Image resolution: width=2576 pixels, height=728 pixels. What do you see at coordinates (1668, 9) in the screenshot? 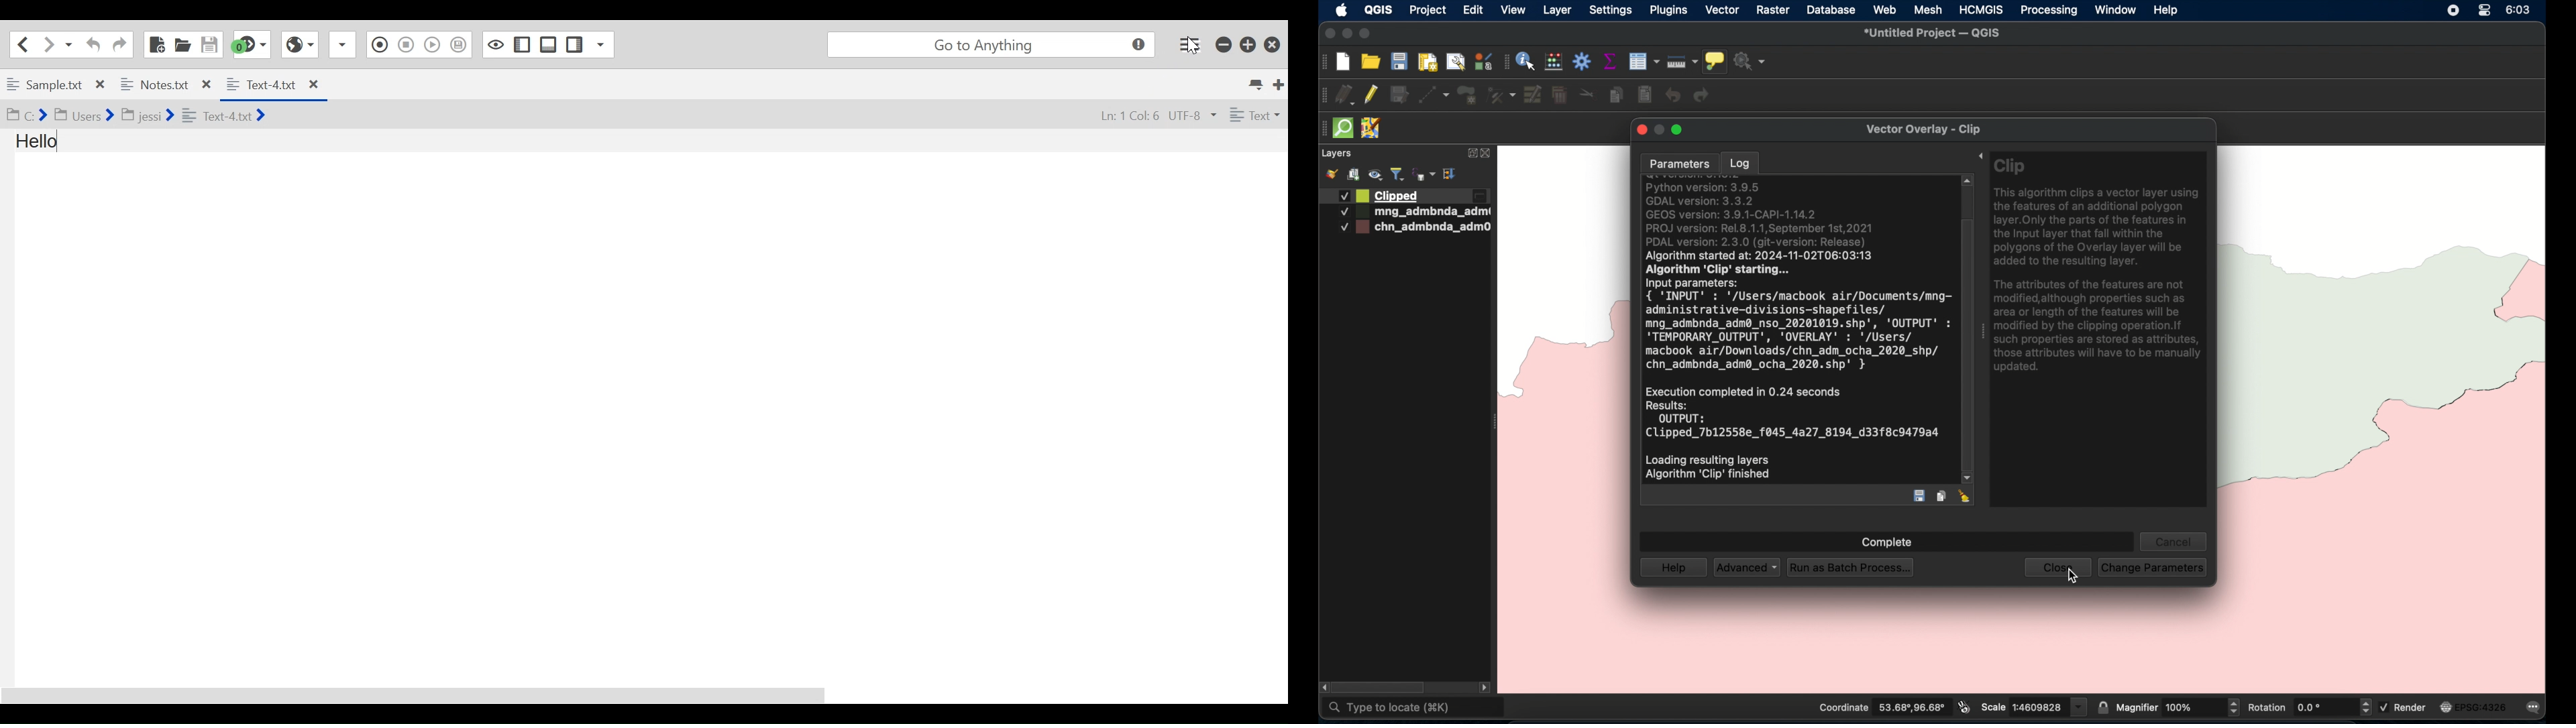
I see `plugins` at bounding box center [1668, 9].